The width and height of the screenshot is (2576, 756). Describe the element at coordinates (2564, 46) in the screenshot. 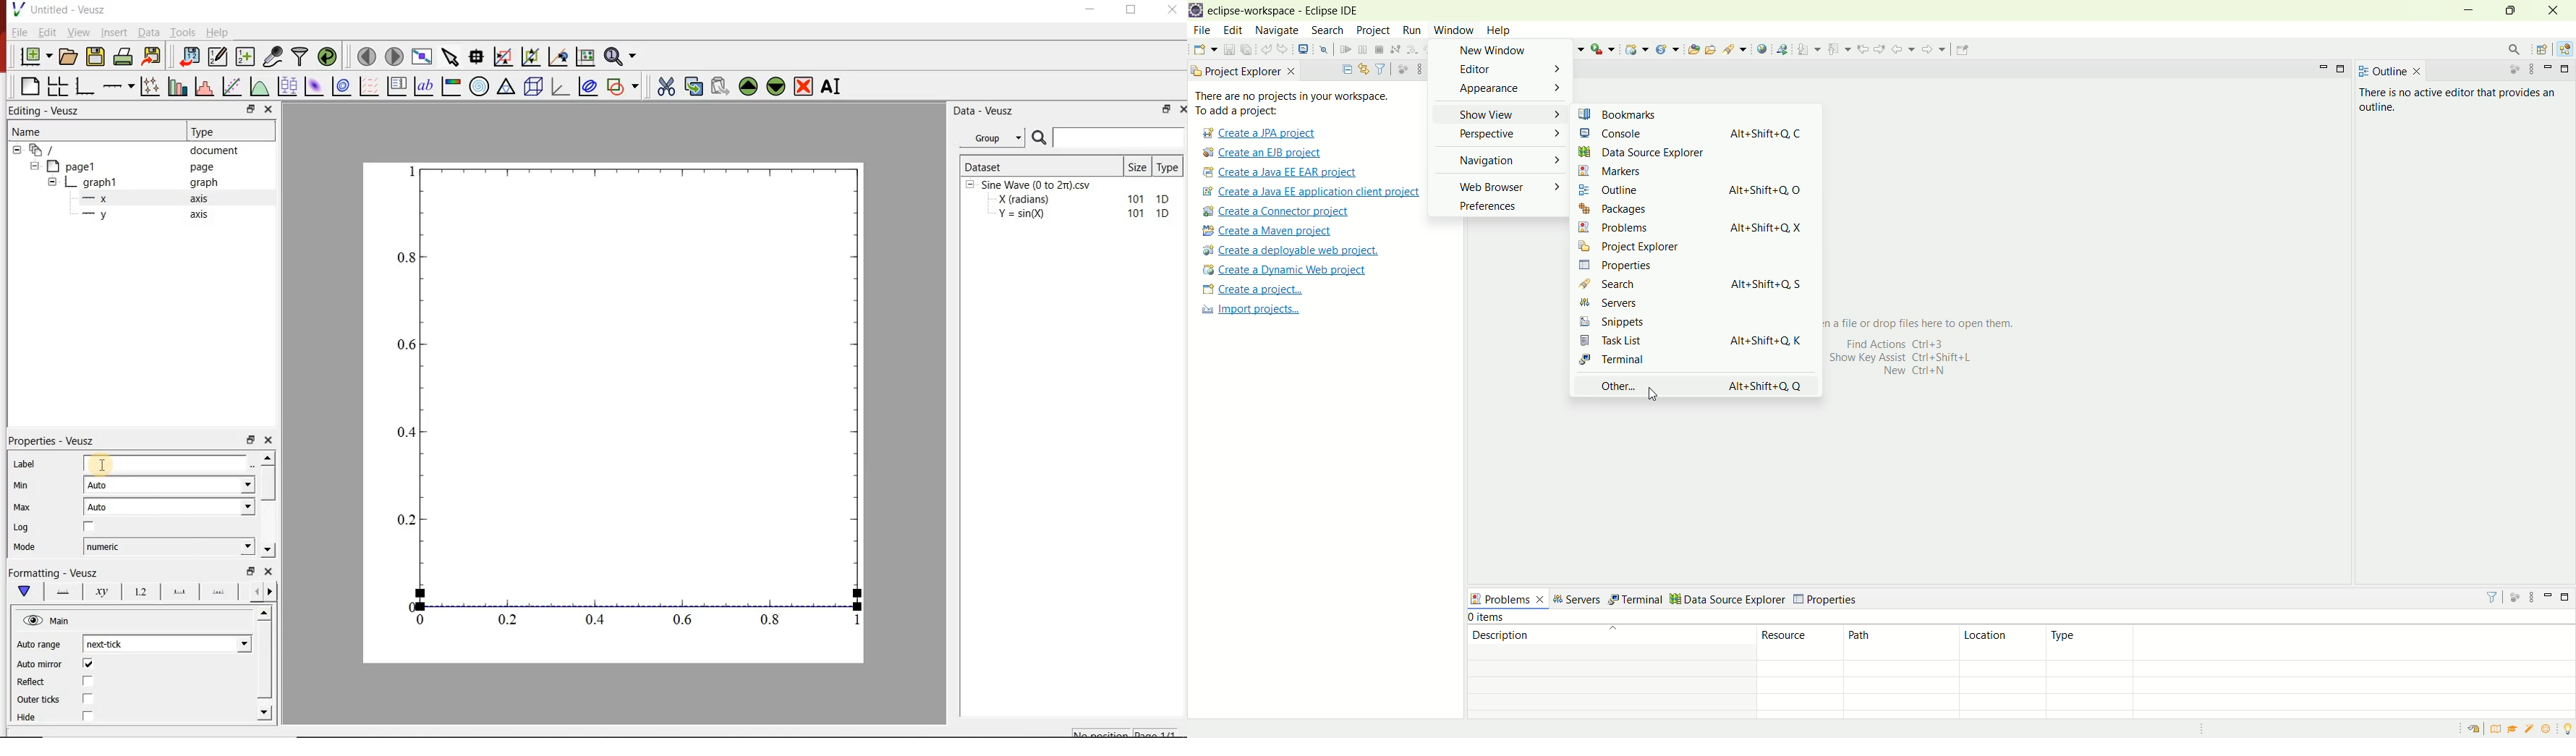

I see `java EE` at that location.